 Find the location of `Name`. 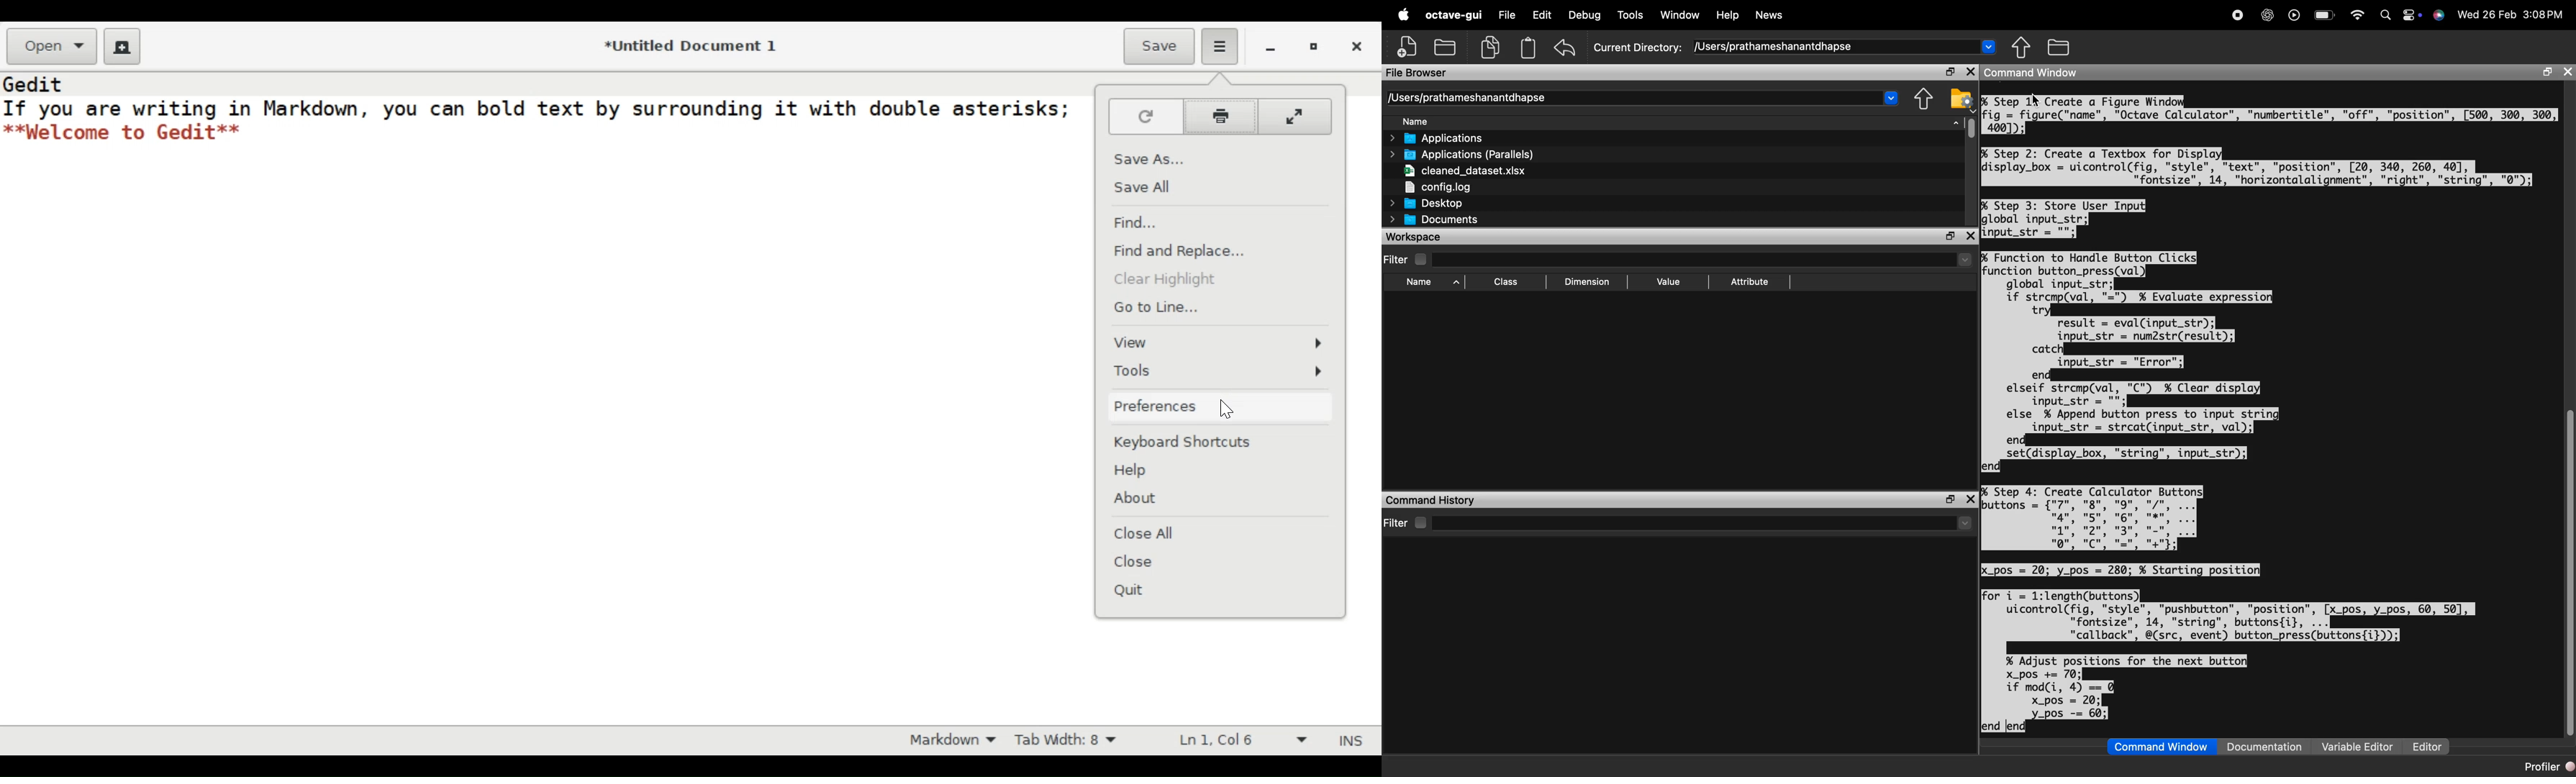

Name is located at coordinates (1476, 120).